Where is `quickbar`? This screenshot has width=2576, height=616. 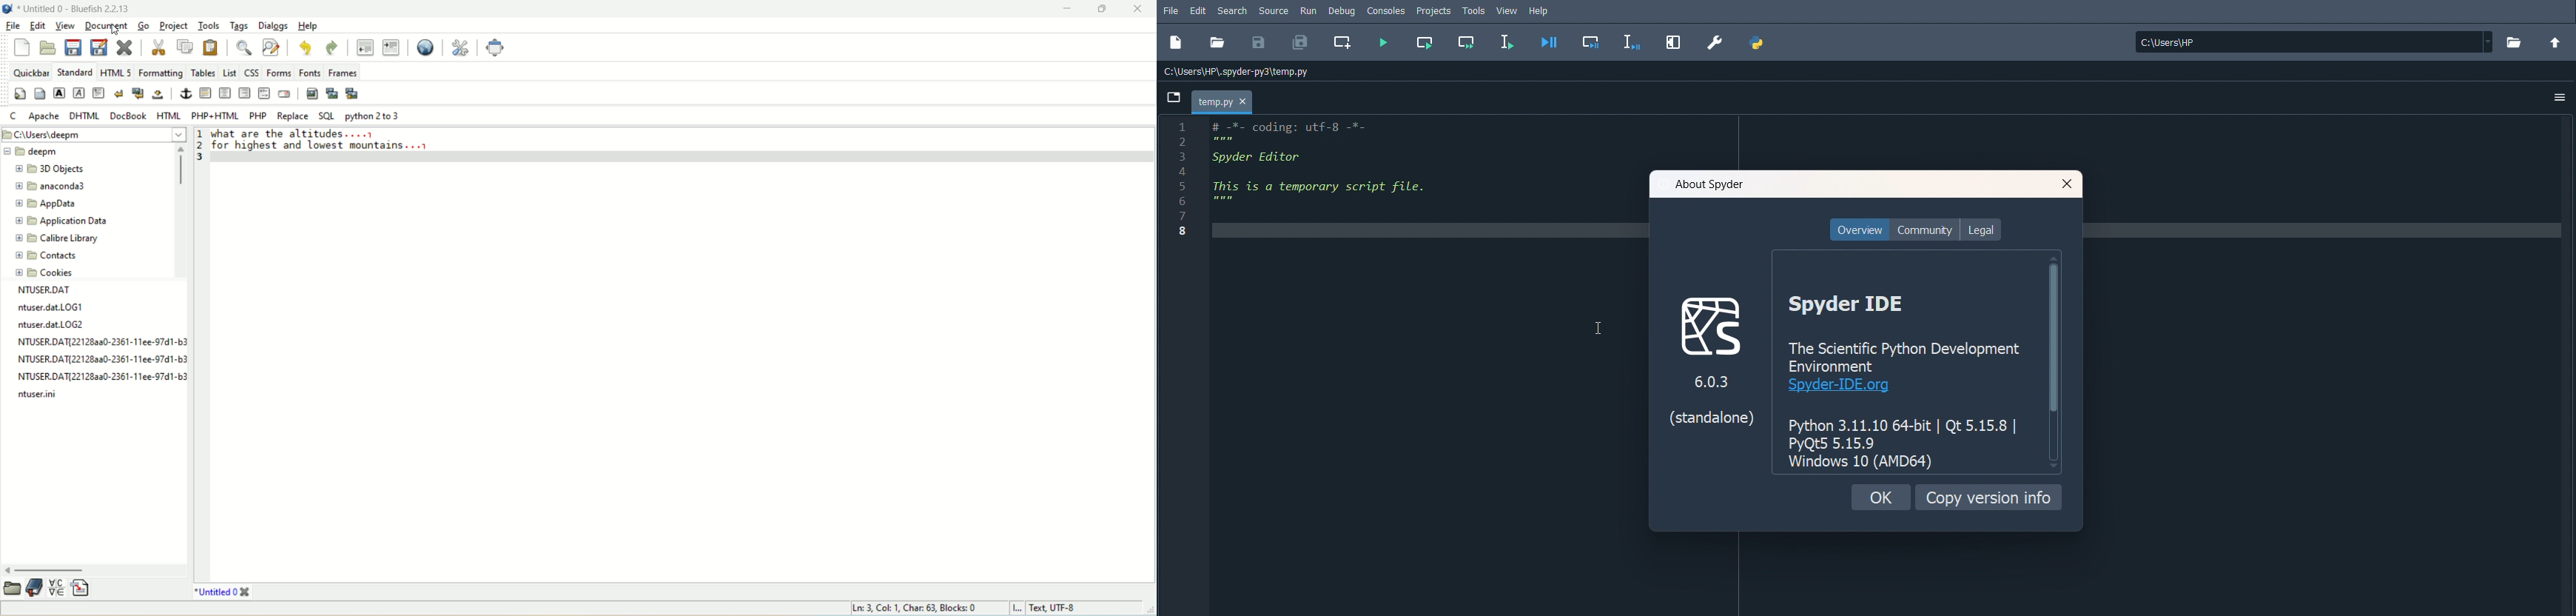 quickbar is located at coordinates (31, 72).